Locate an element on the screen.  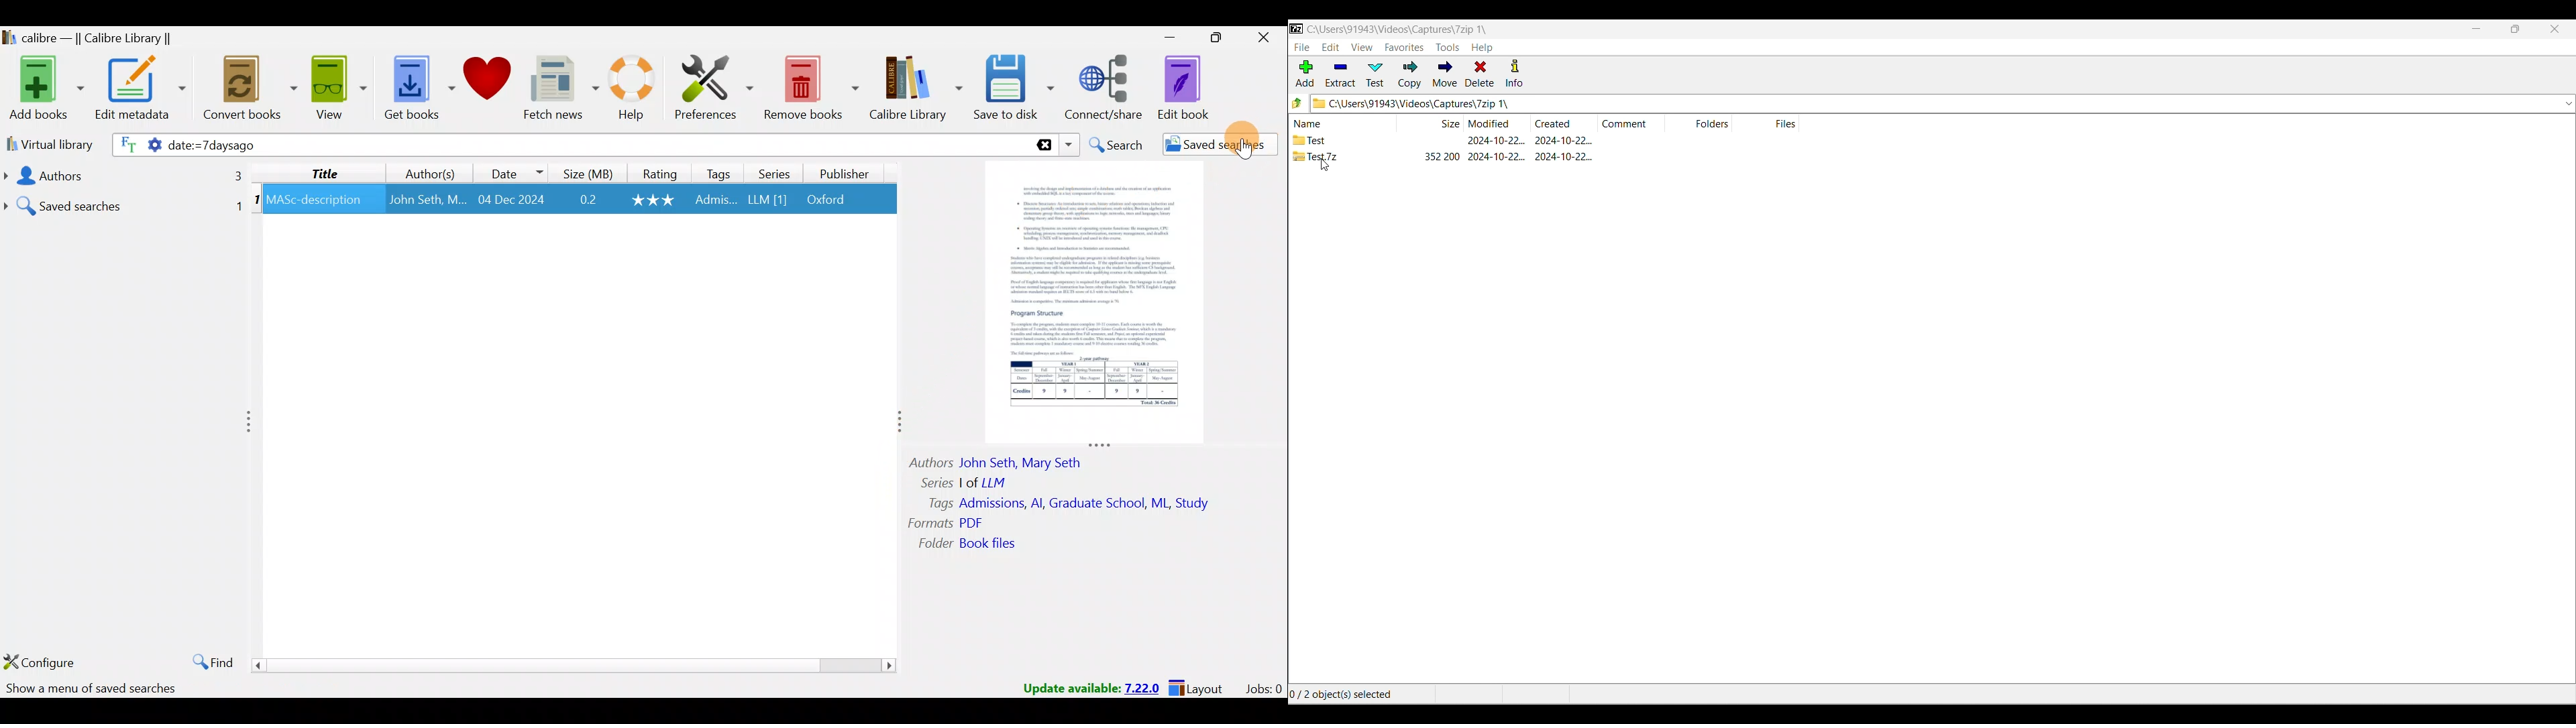
Scroll bar is located at coordinates (576, 664).